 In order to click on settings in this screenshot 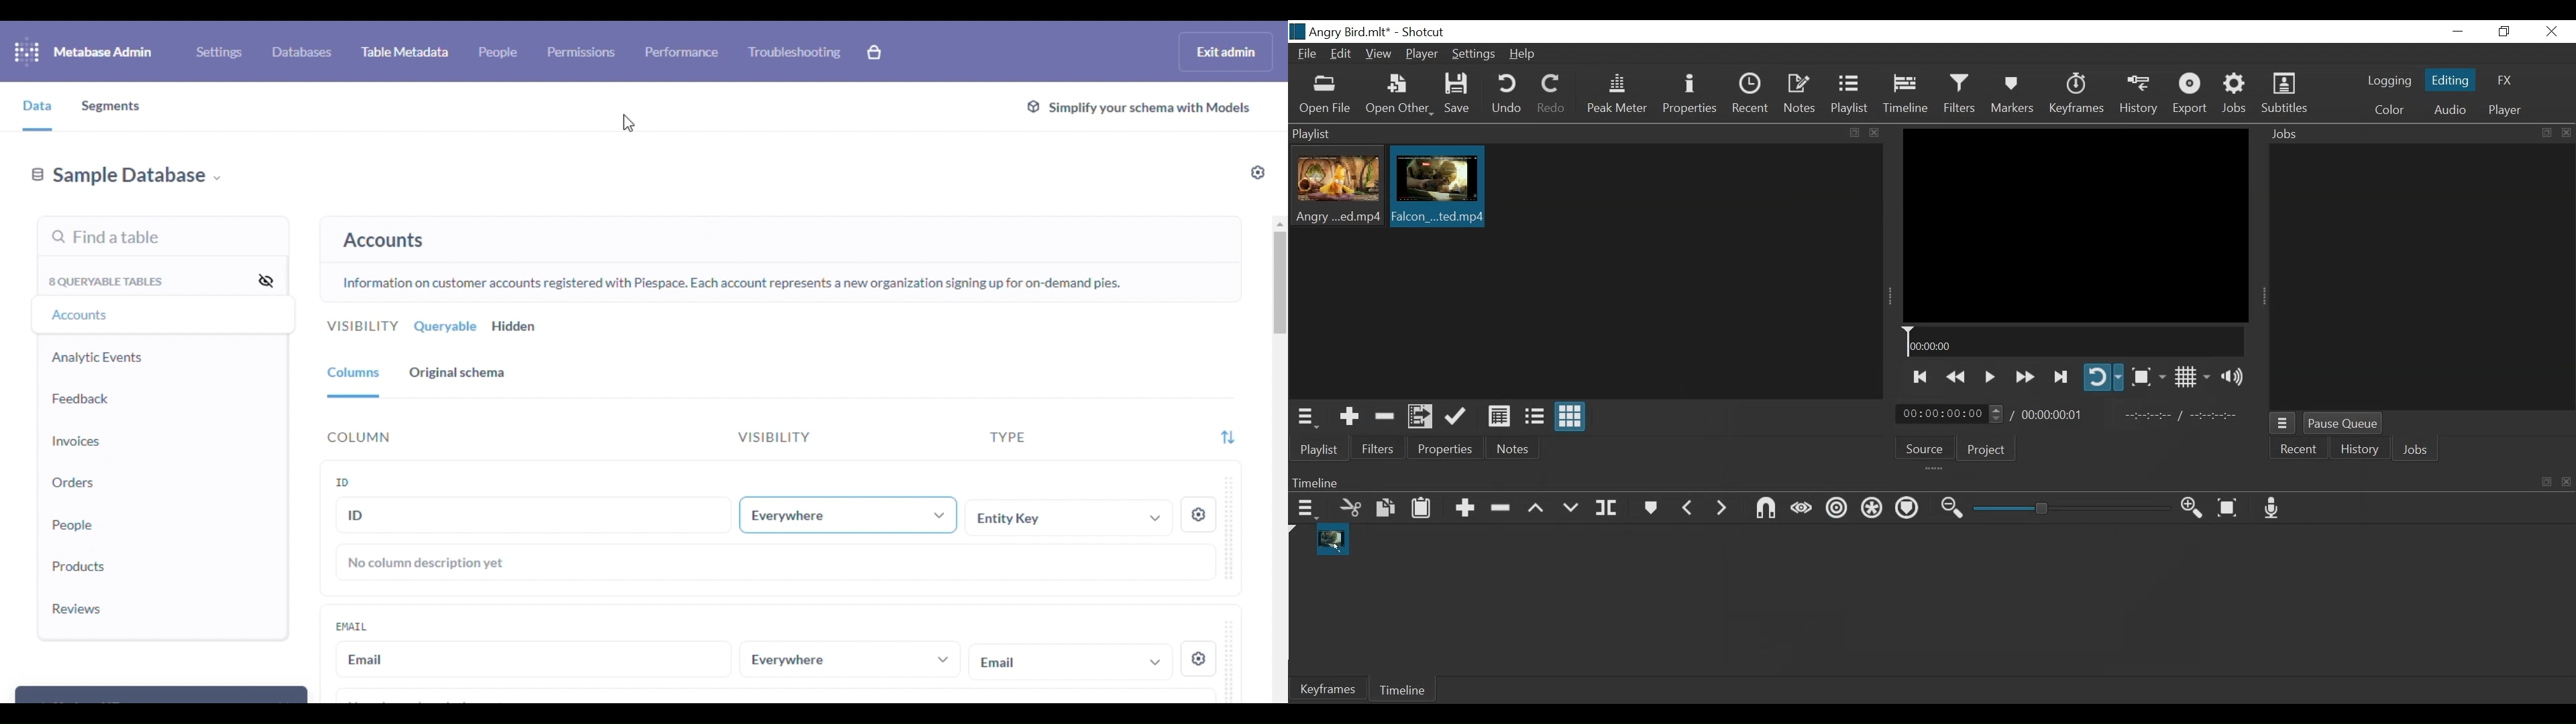, I will do `click(1258, 172)`.